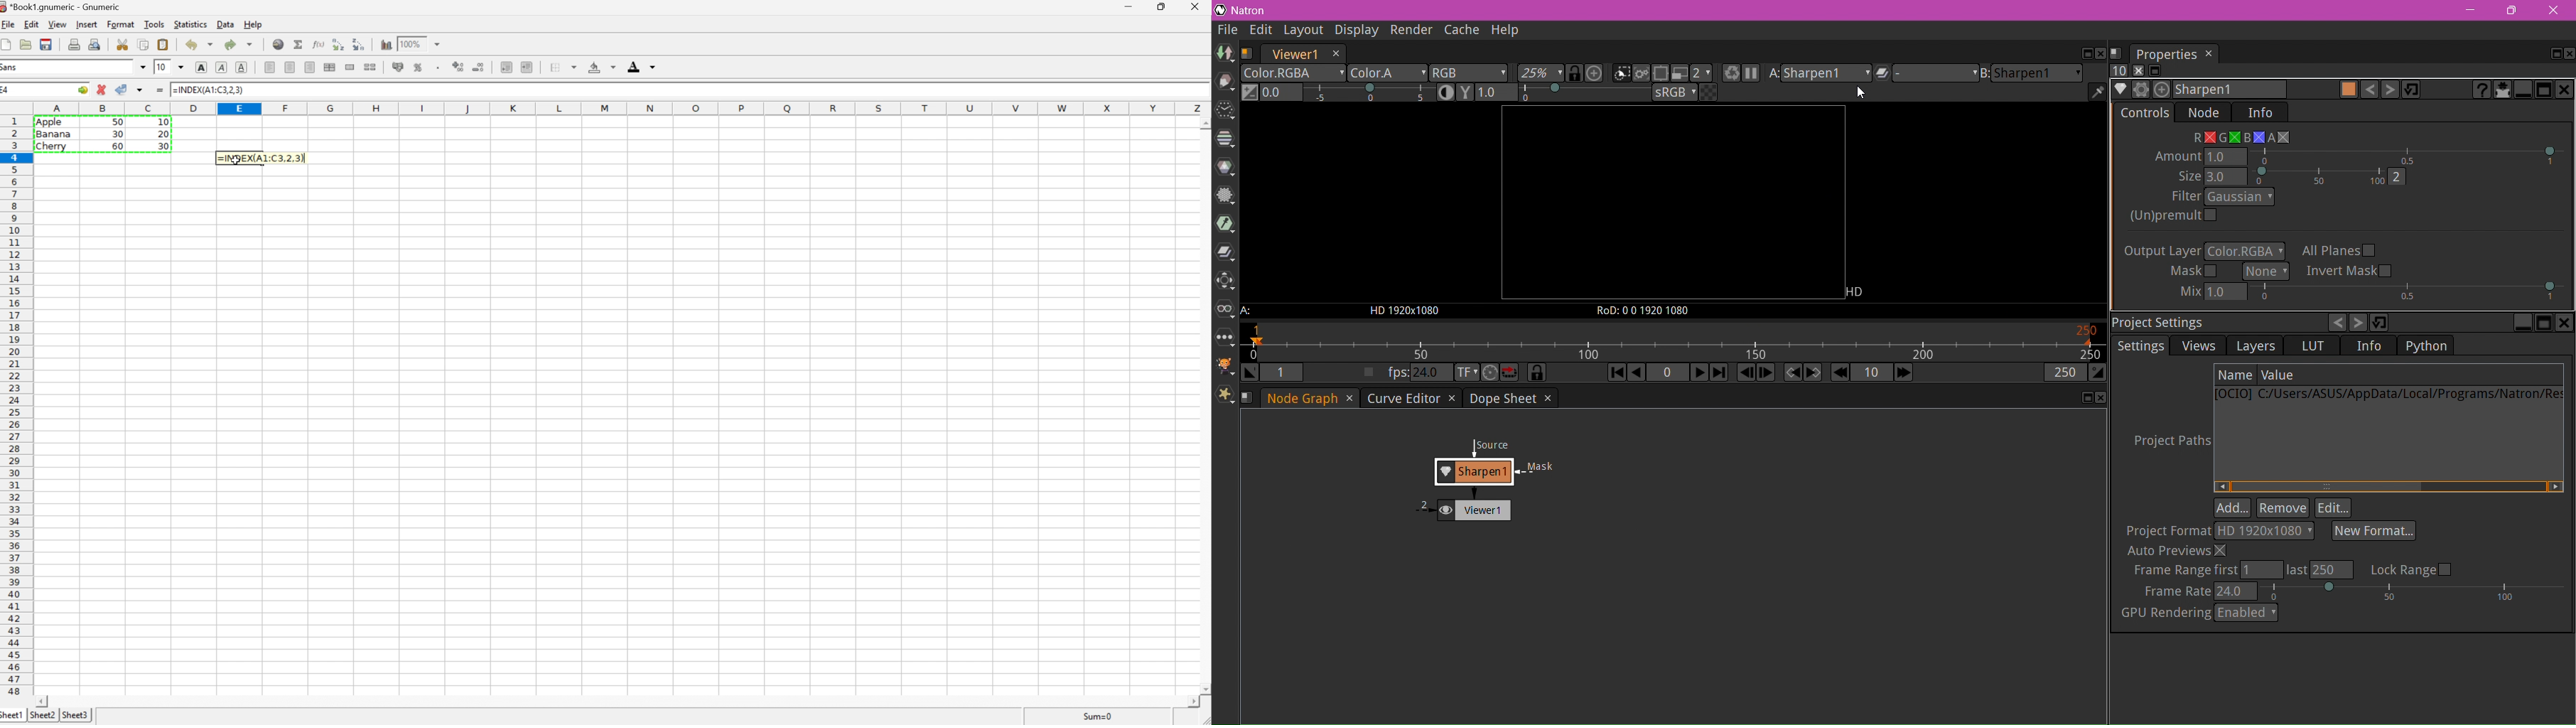  I want to click on row number, so click(16, 406).